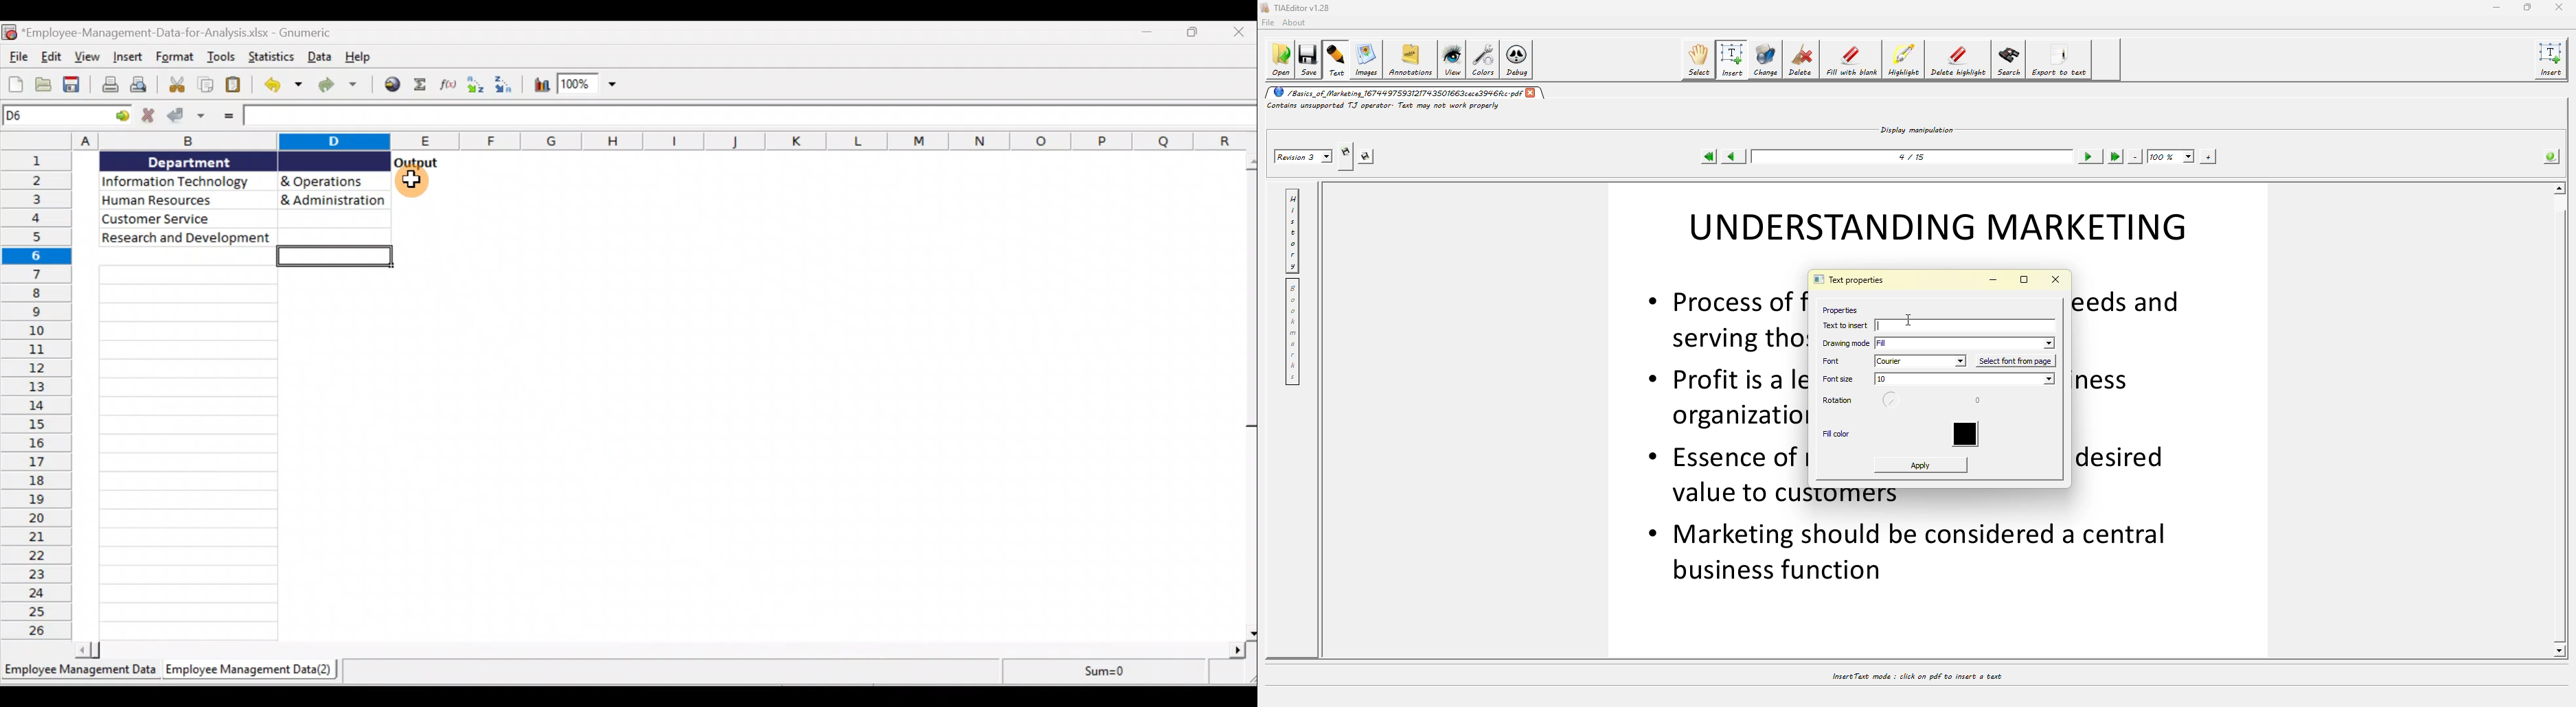 The image size is (2576, 728). Describe the element at coordinates (1967, 343) in the screenshot. I see `fill` at that location.